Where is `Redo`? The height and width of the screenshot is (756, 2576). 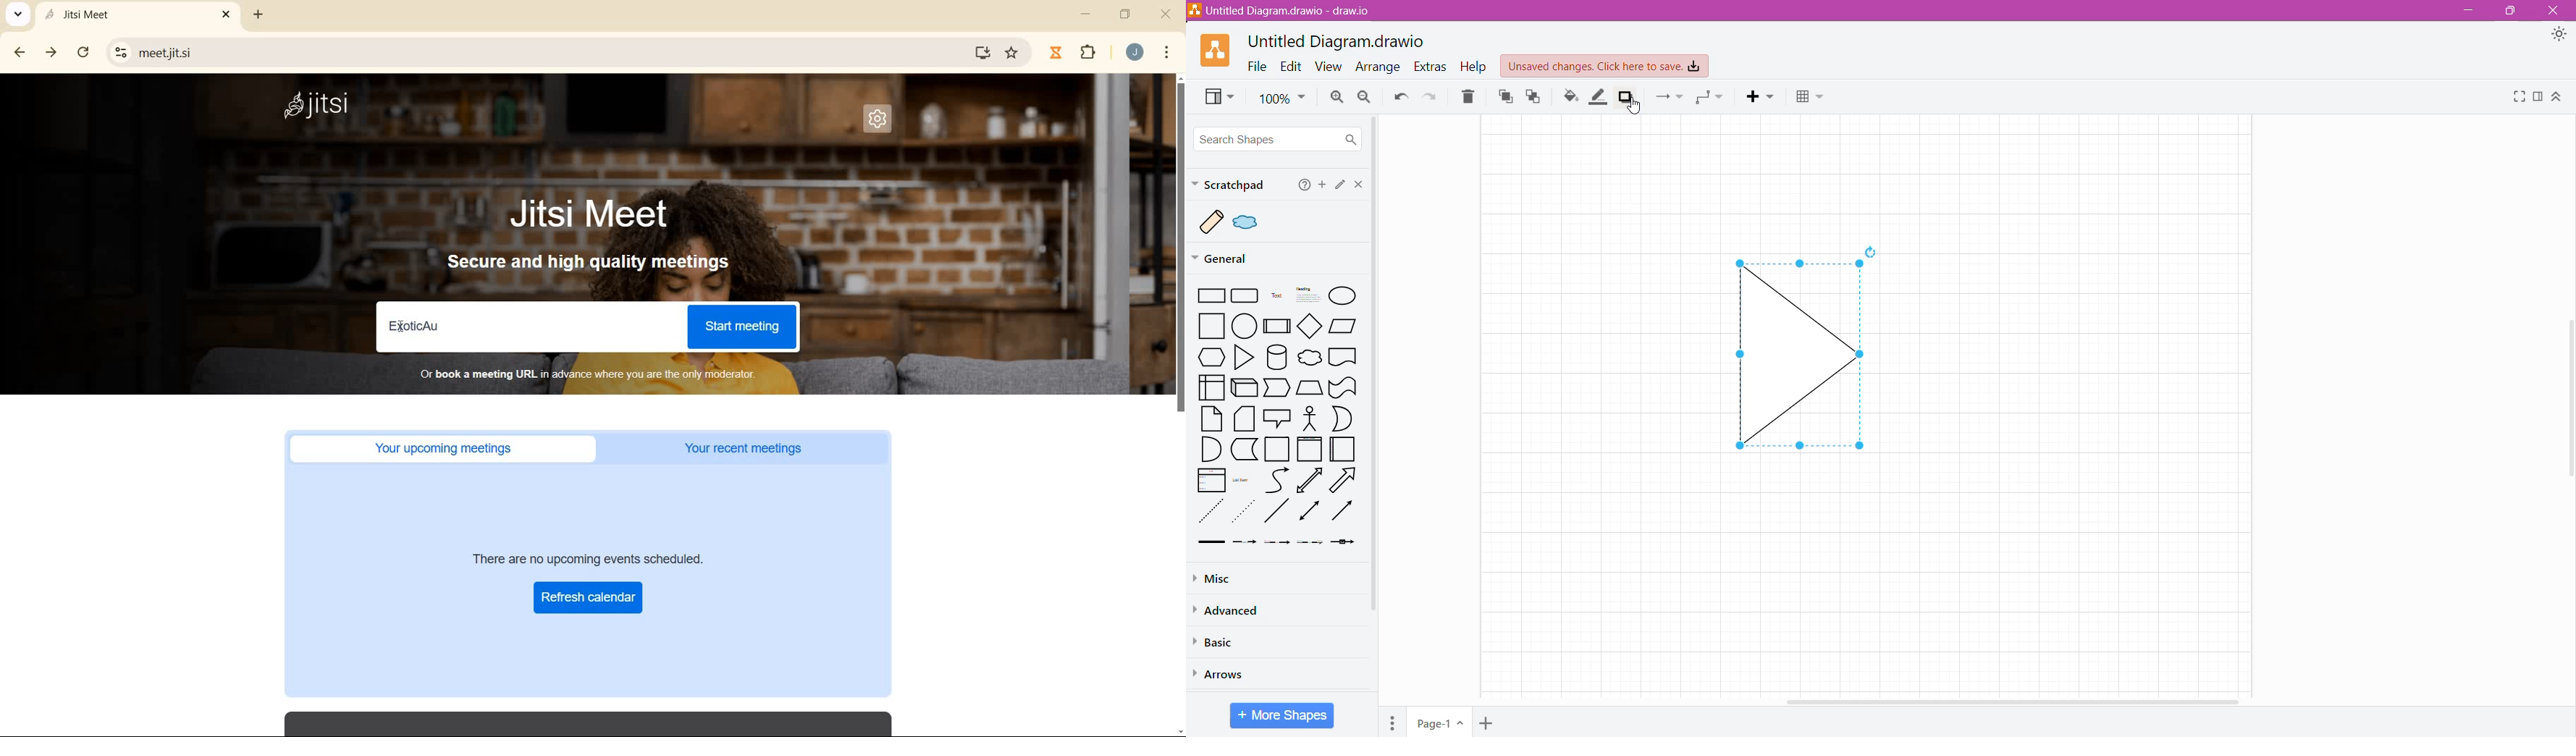
Redo is located at coordinates (1431, 97).